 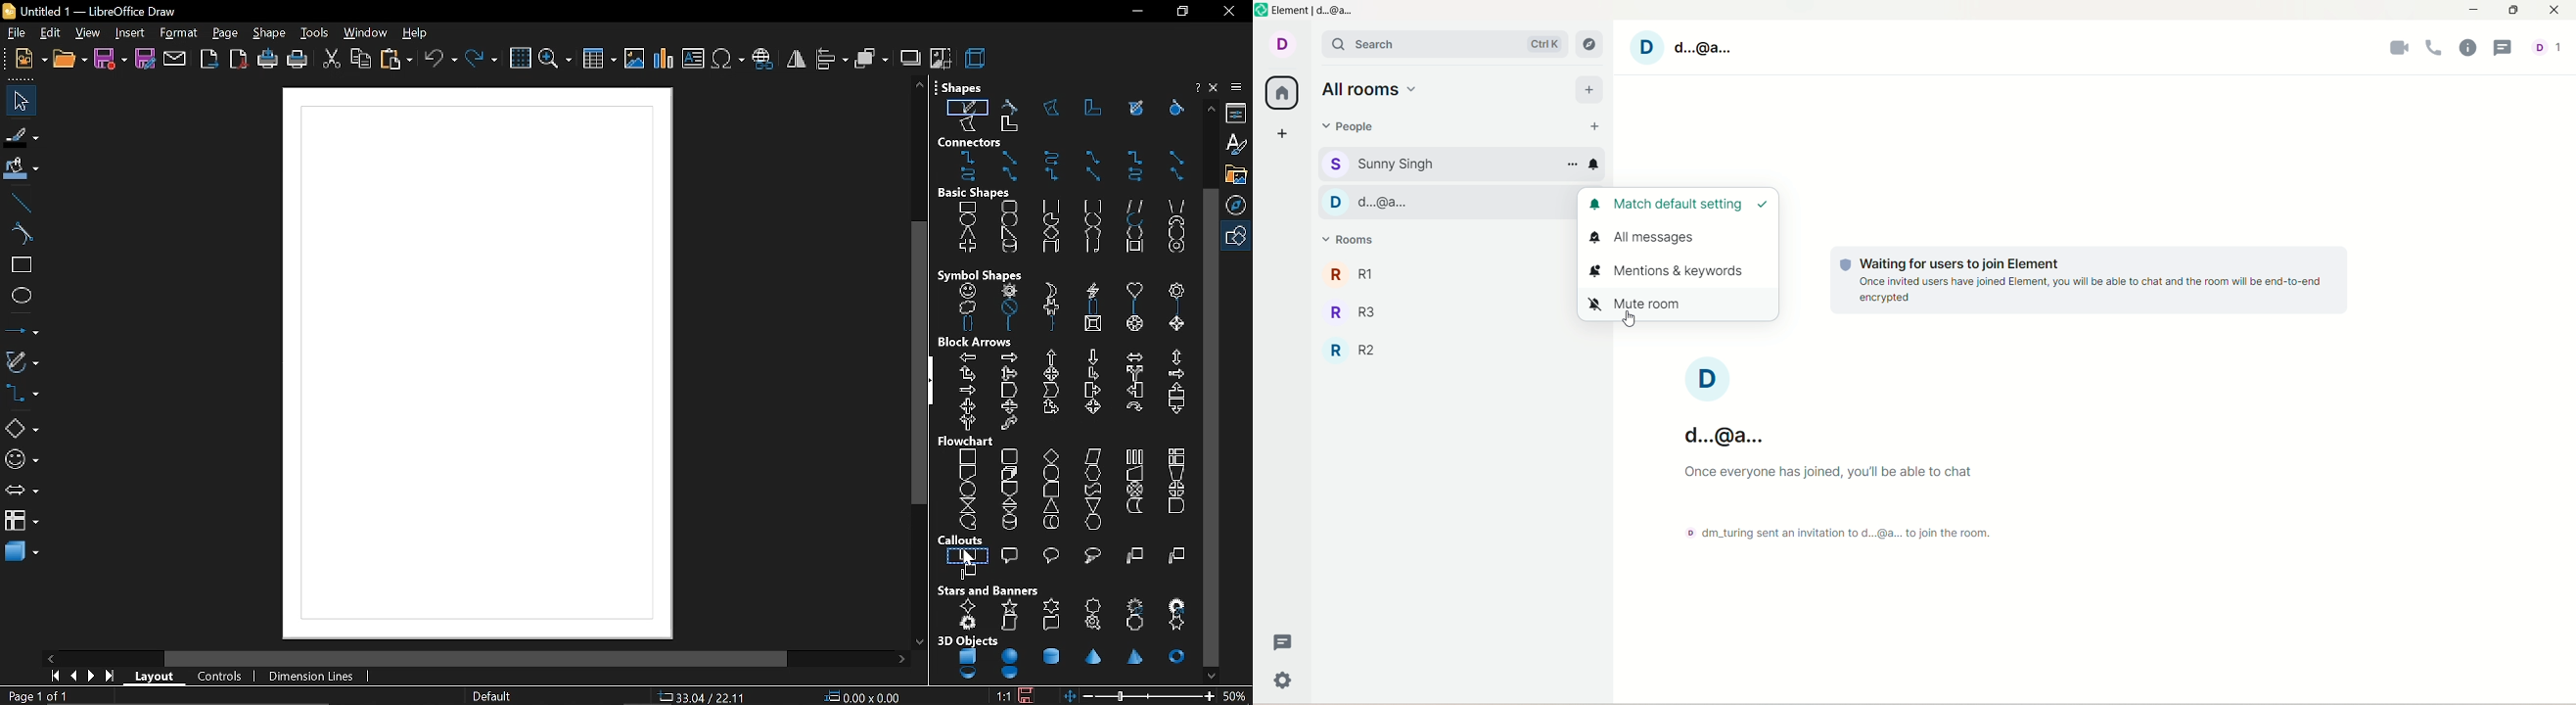 What do you see at coordinates (1091, 357) in the screenshot?
I see `down arrow` at bounding box center [1091, 357].